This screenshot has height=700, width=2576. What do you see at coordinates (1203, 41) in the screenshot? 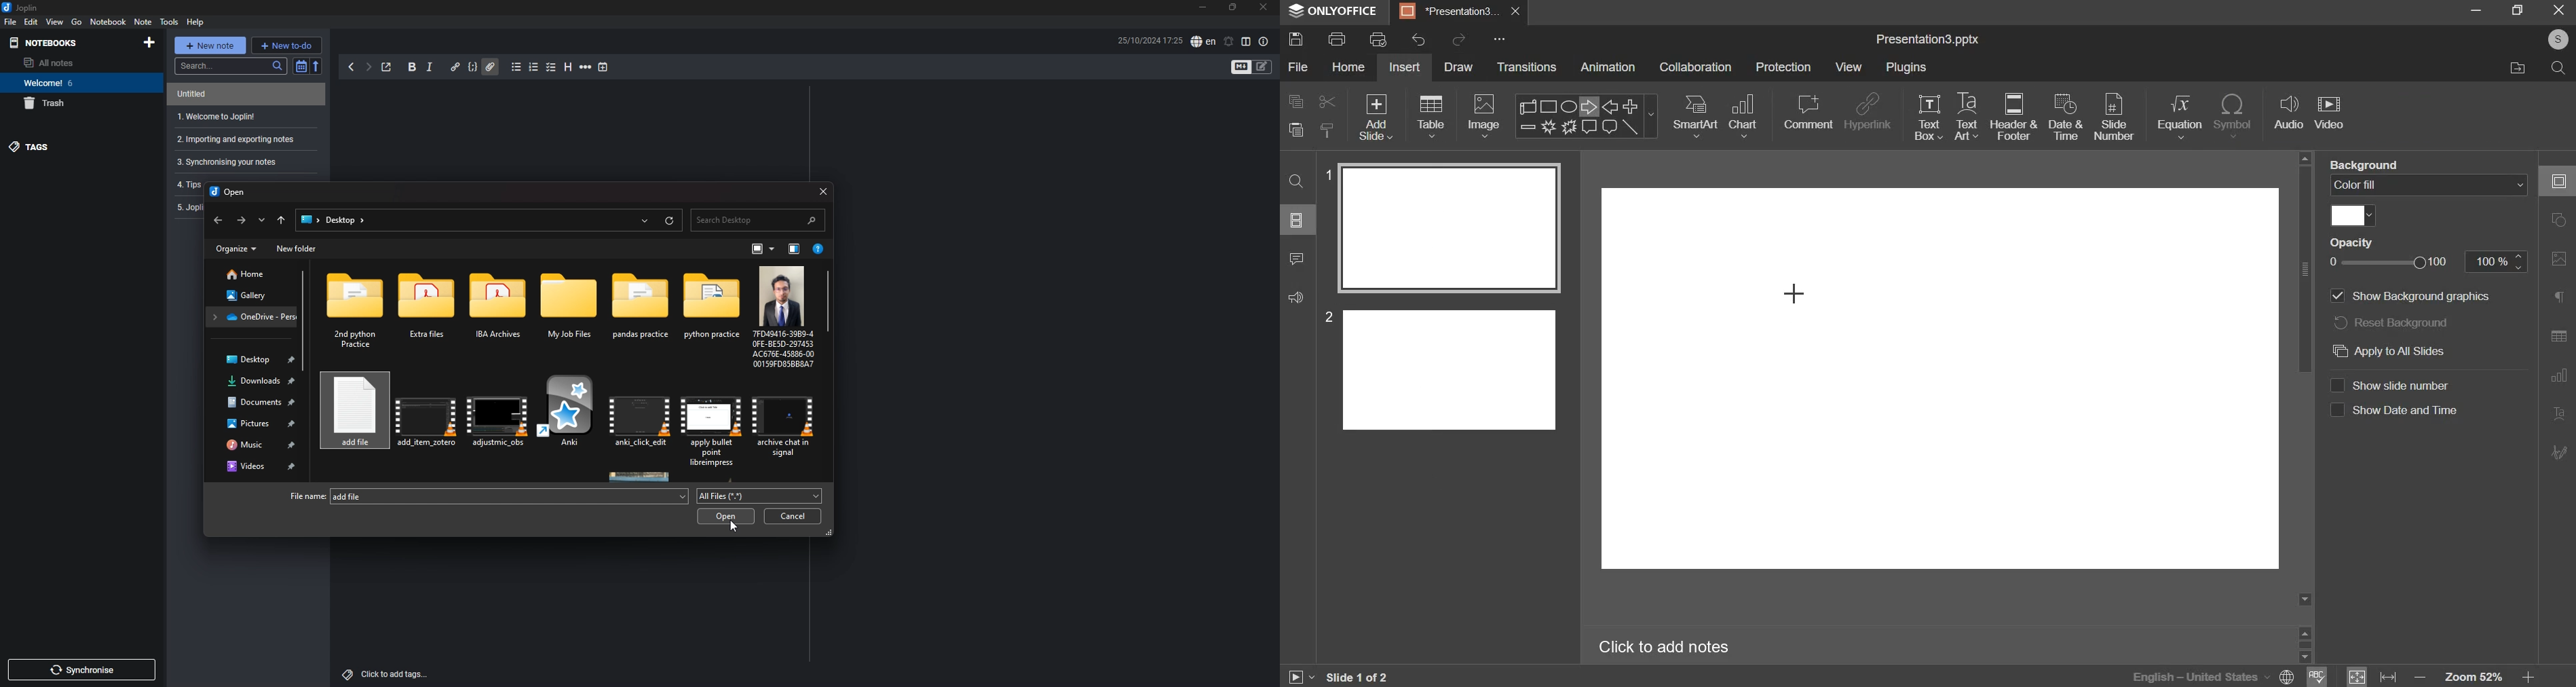
I see `spell check` at bounding box center [1203, 41].